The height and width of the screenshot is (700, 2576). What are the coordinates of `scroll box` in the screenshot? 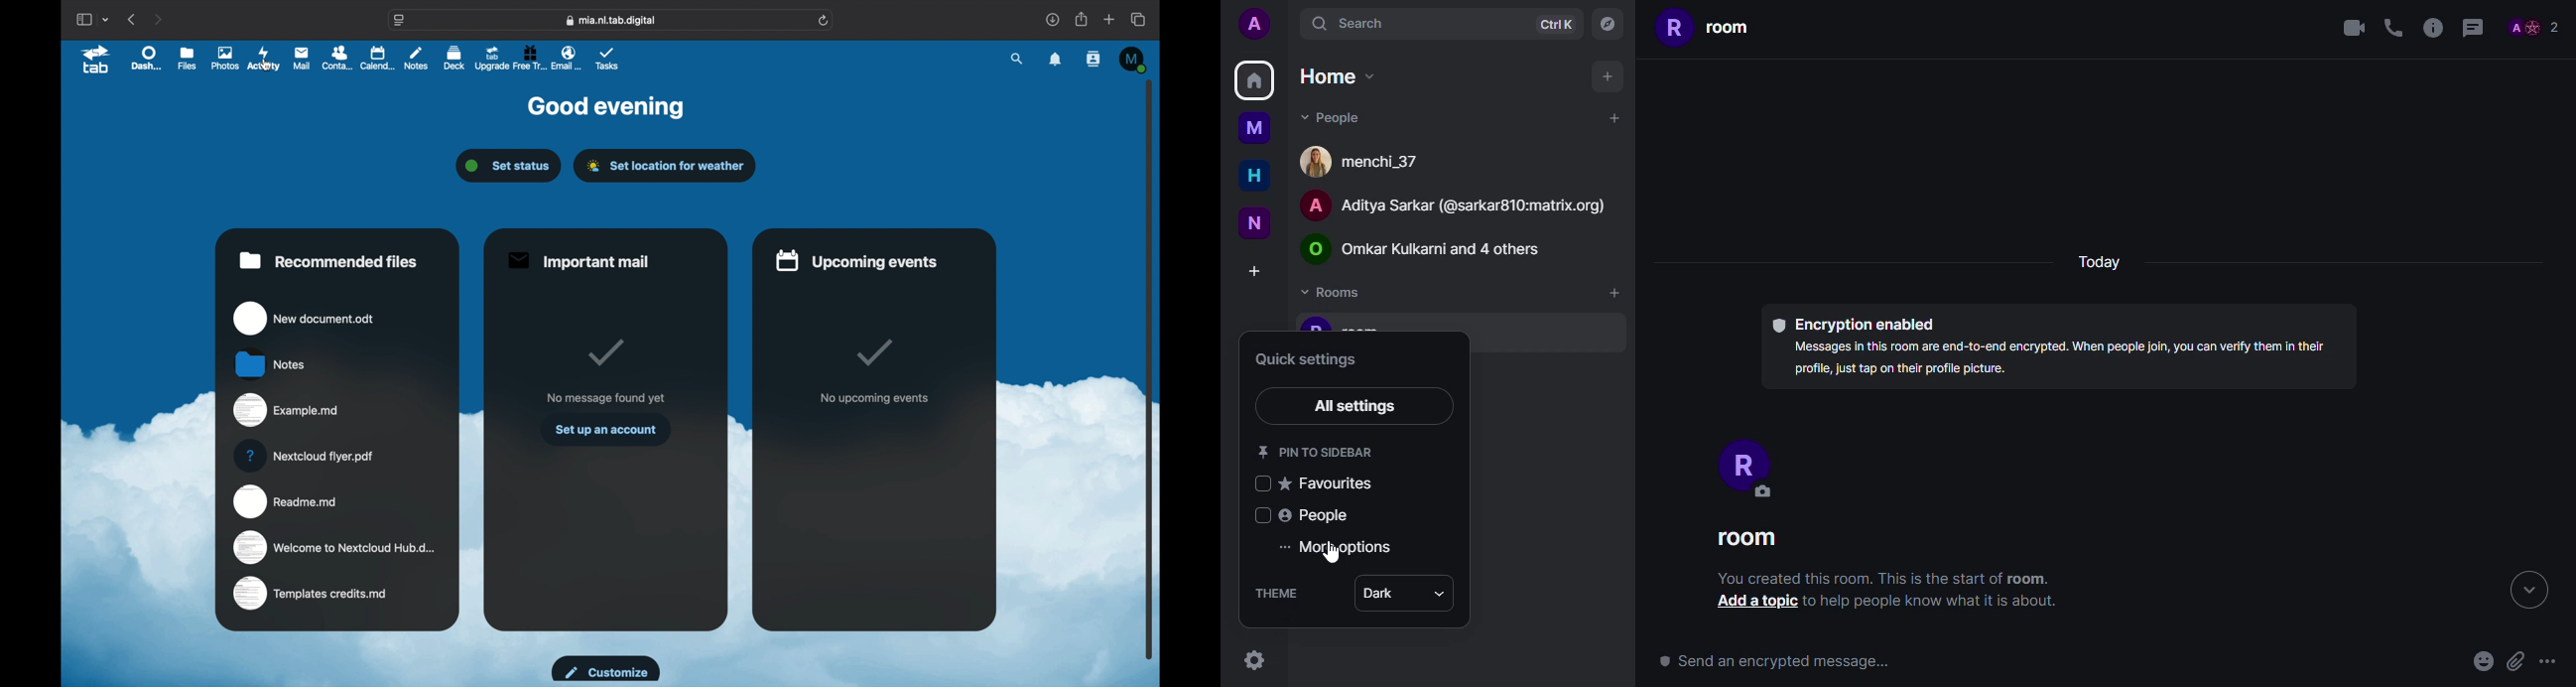 It's located at (1151, 369).